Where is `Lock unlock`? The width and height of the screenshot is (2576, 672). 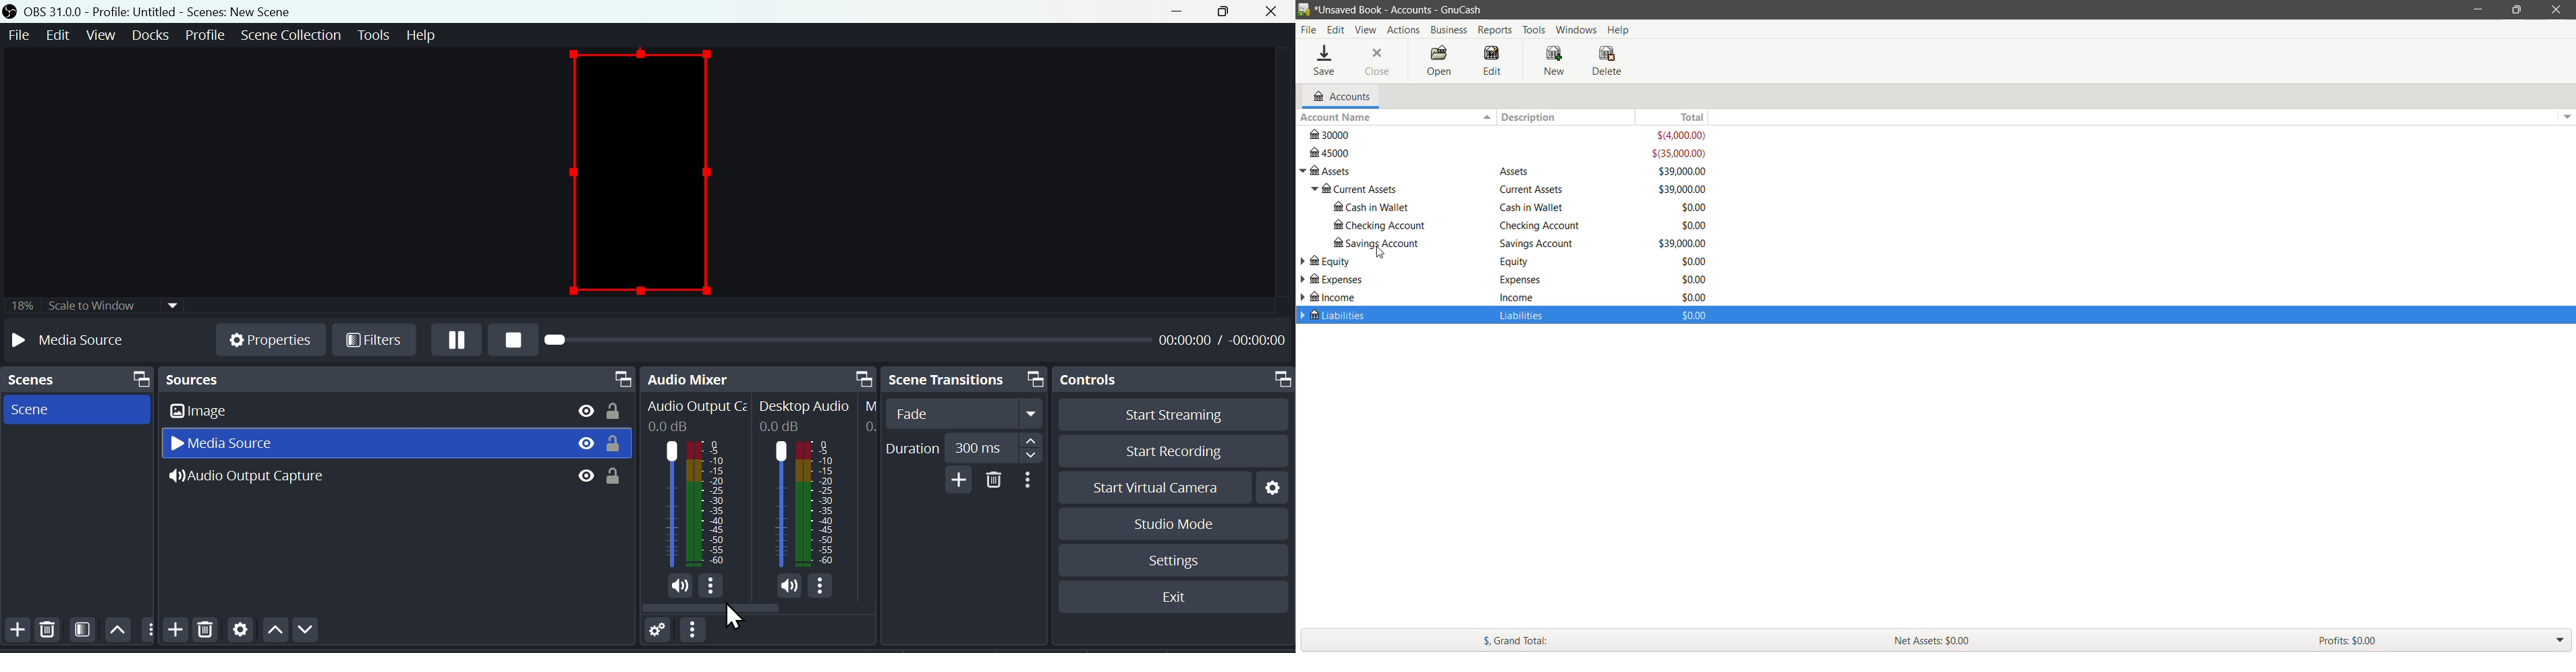 Lock unlock is located at coordinates (618, 446).